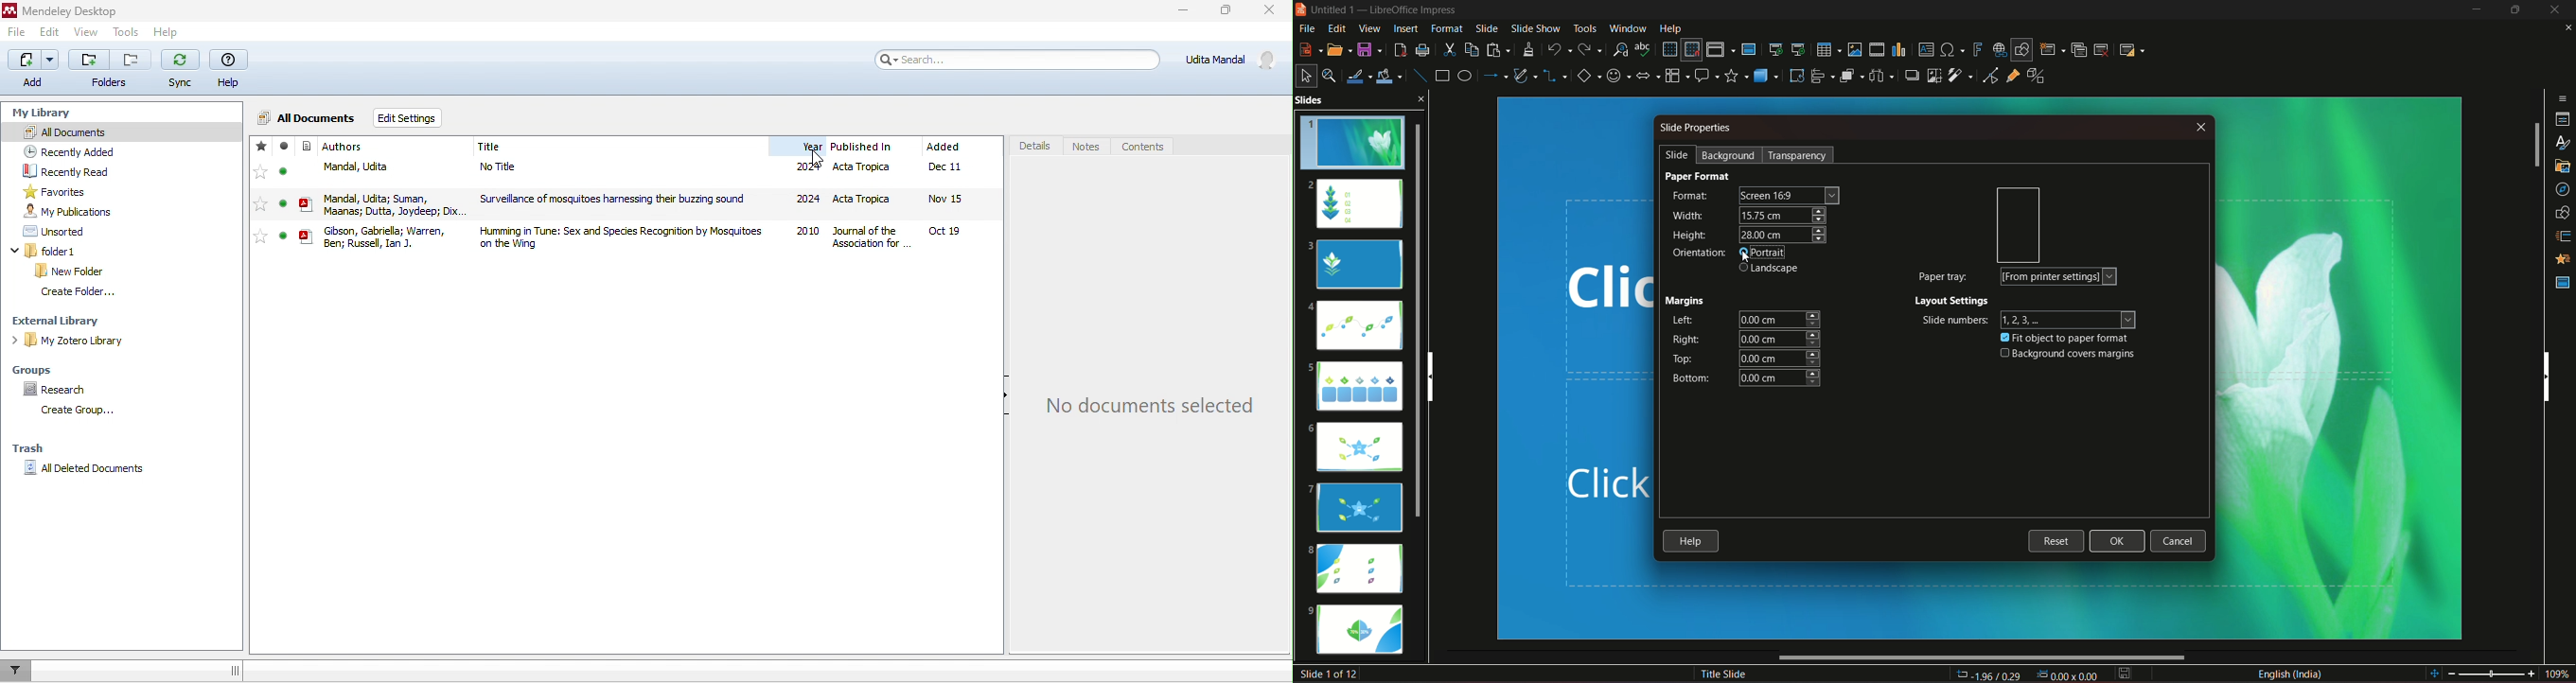 The image size is (2576, 700). What do you see at coordinates (1618, 76) in the screenshot?
I see `symbol shapes` at bounding box center [1618, 76].